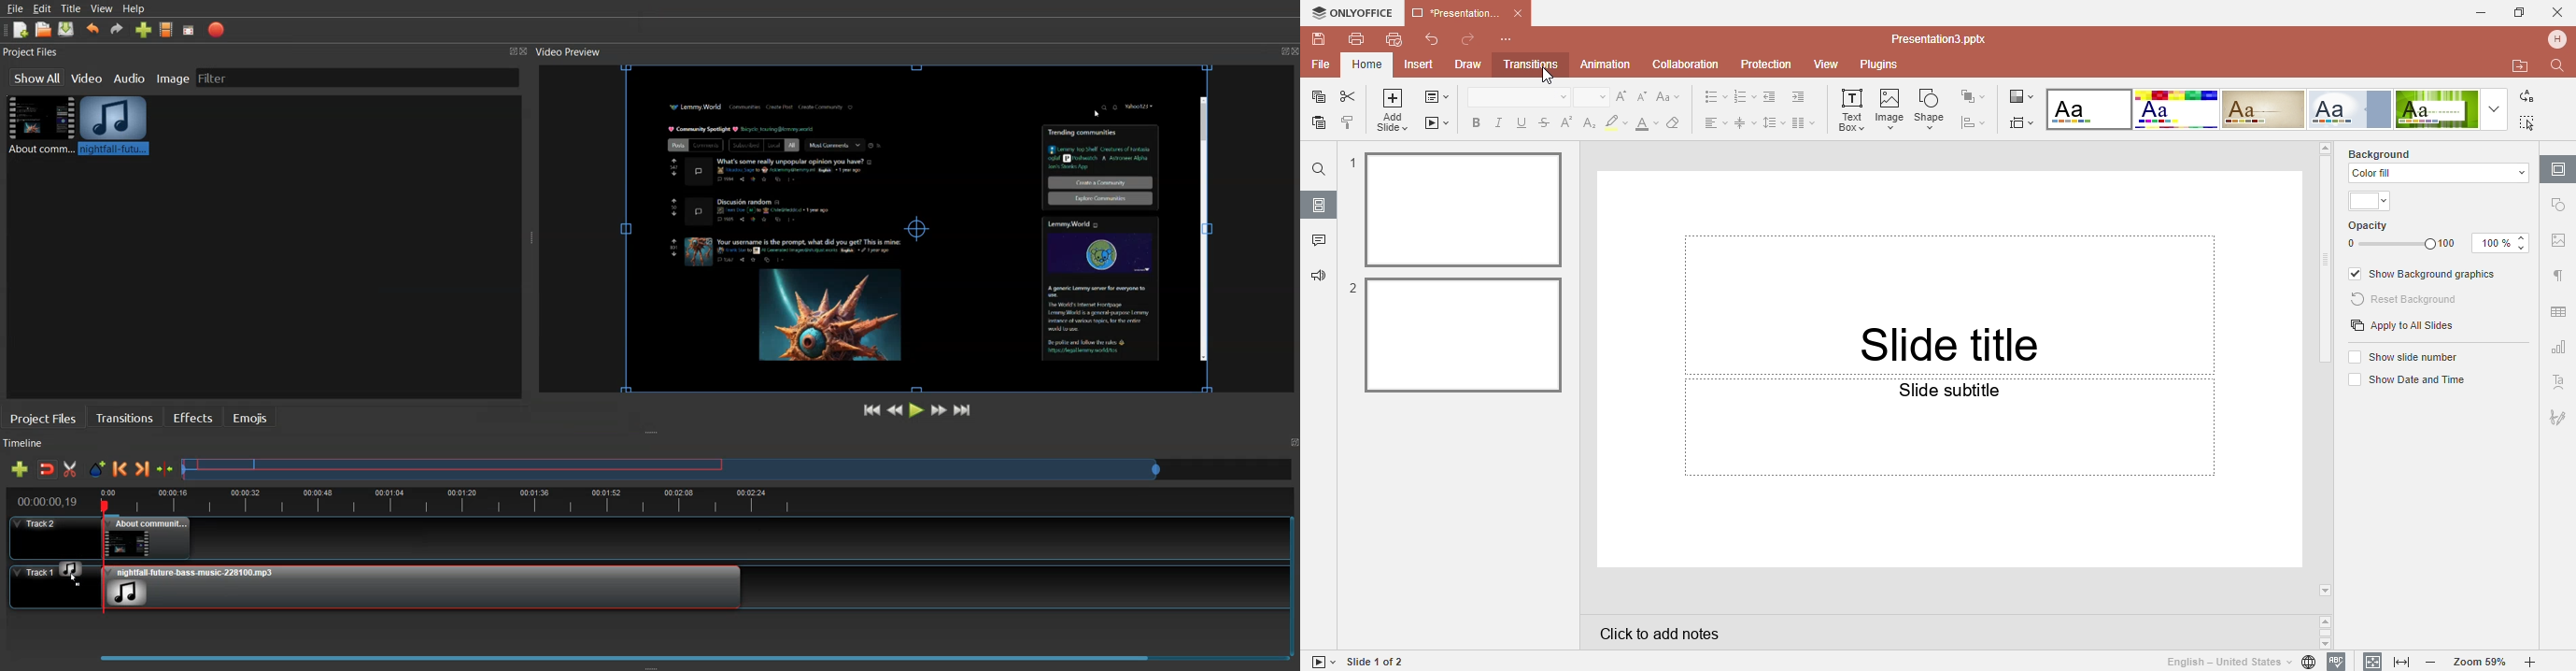 The height and width of the screenshot is (672, 2576). What do you see at coordinates (1932, 108) in the screenshot?
I see `Insert shape` at bounding box center [1932, 108].